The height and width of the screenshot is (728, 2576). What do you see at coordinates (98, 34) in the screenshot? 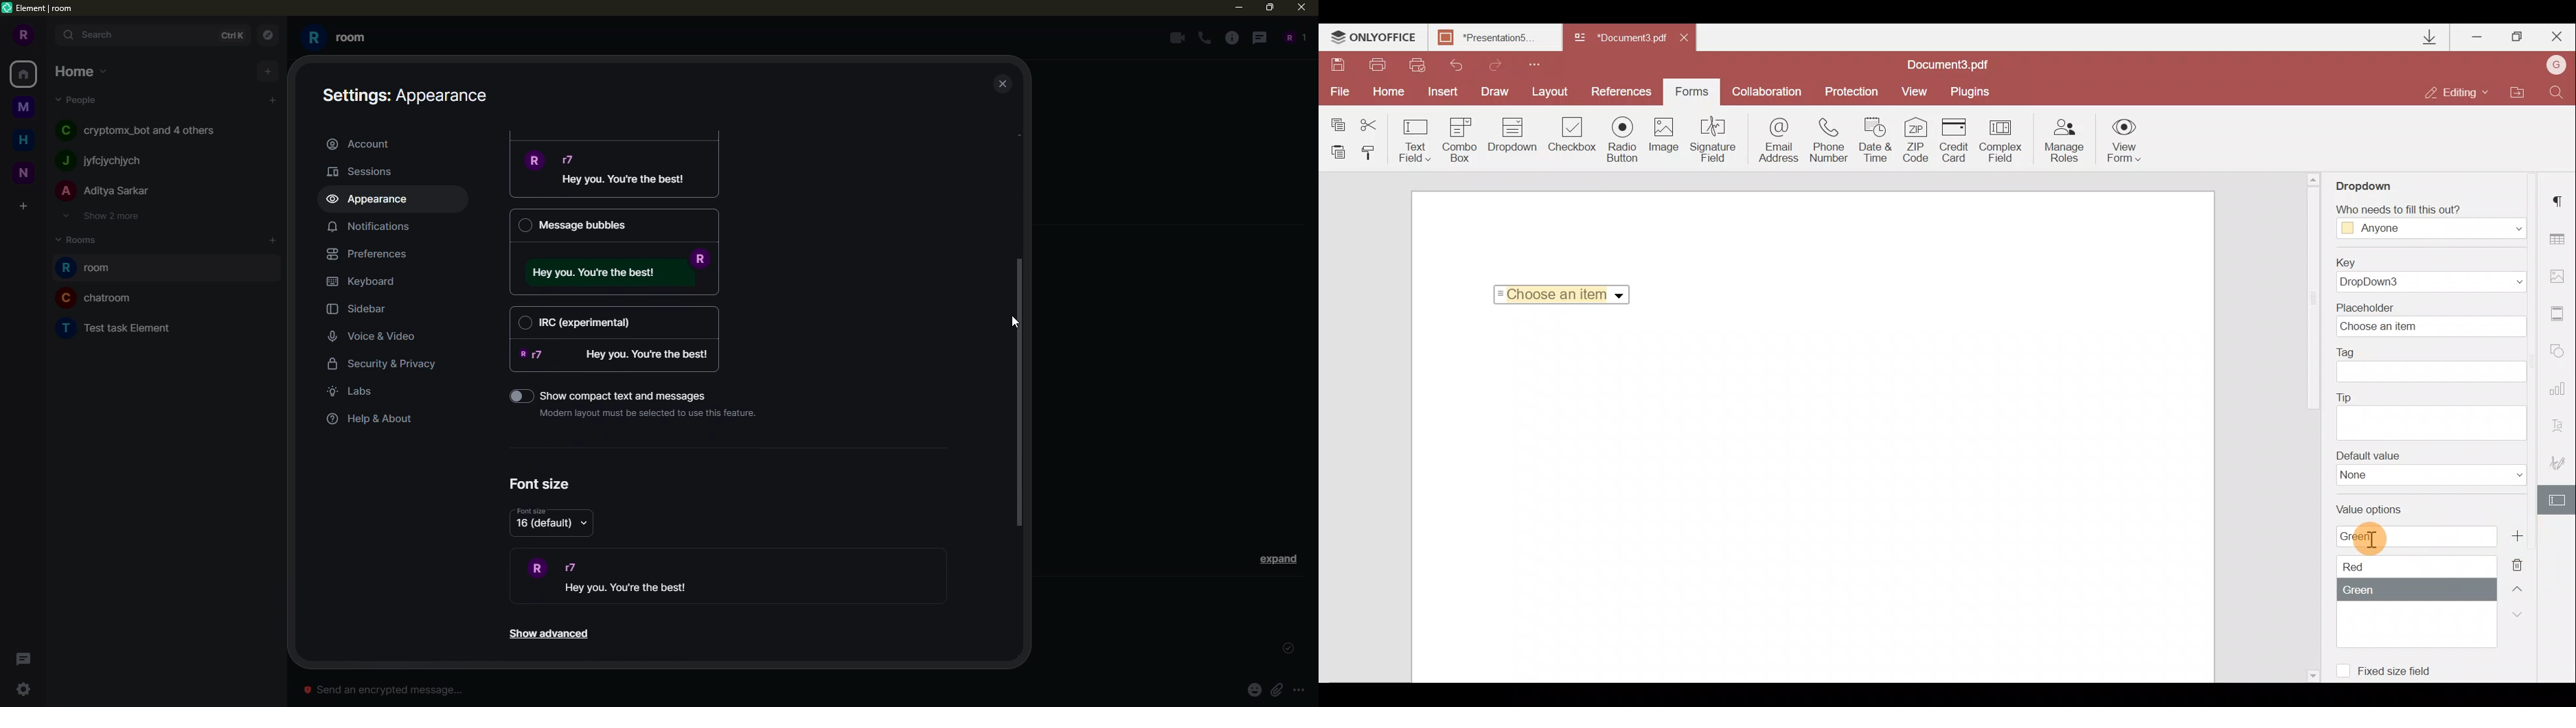
I see `search` at bounding box center [98, 34].